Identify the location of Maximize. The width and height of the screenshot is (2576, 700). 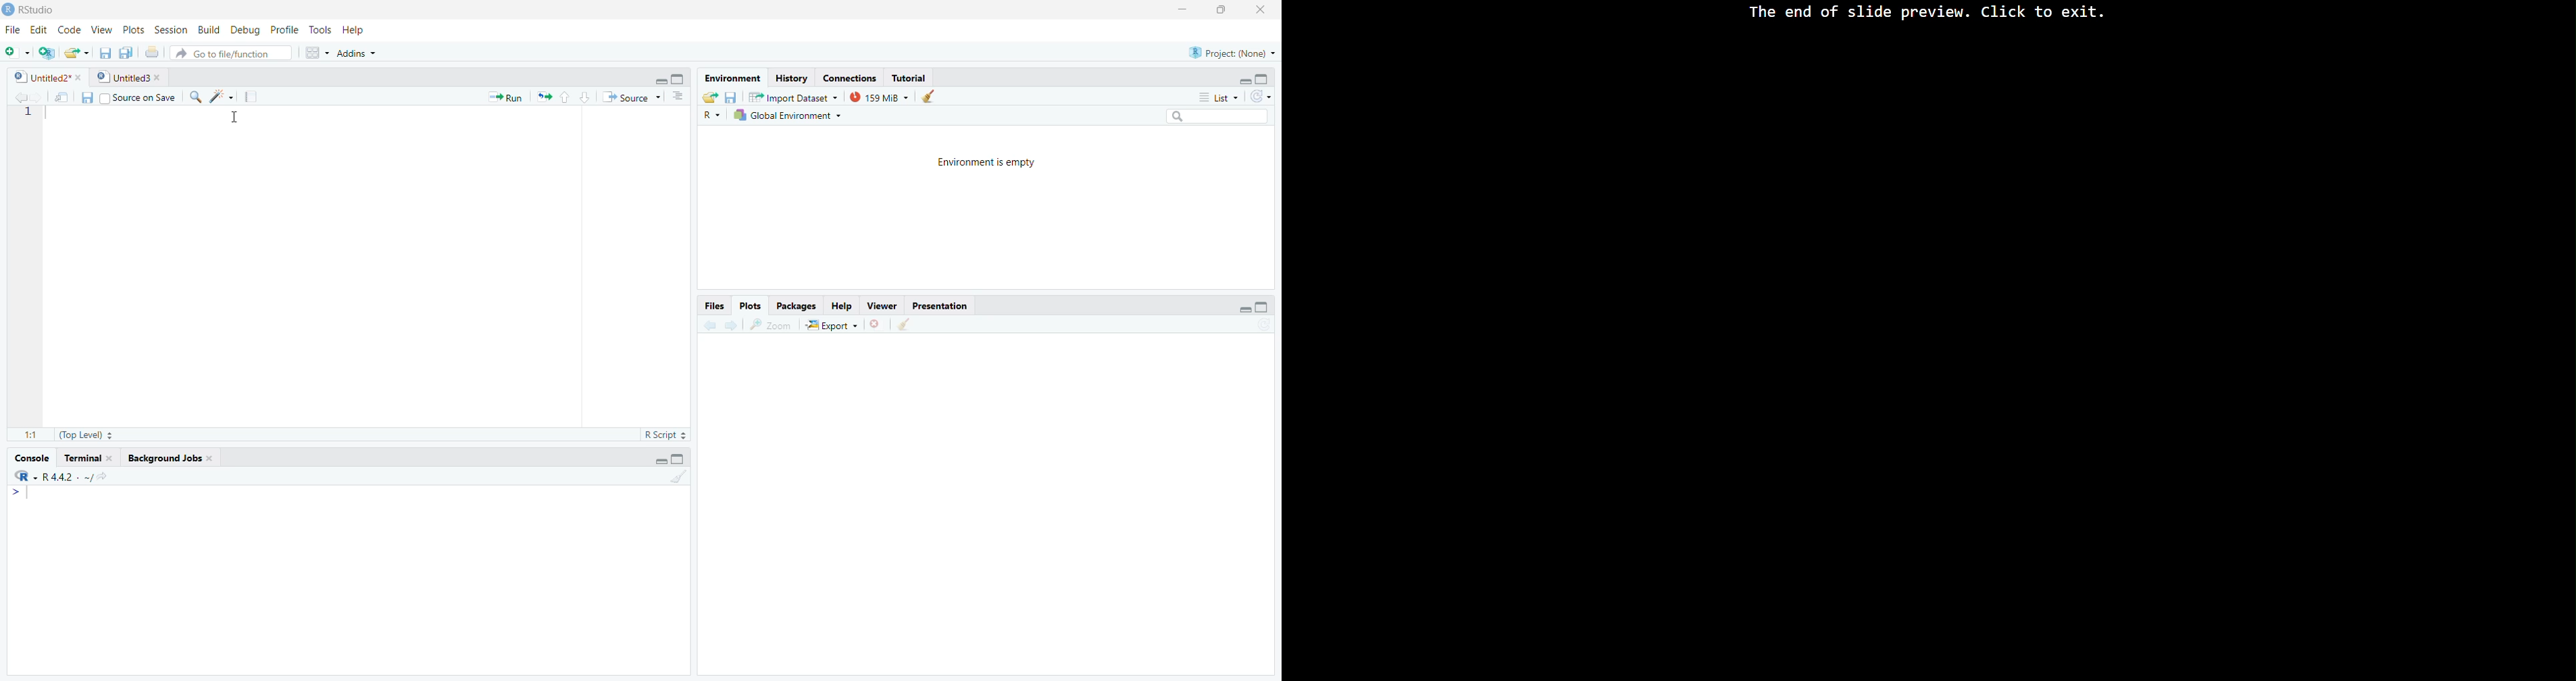
(678, 459).